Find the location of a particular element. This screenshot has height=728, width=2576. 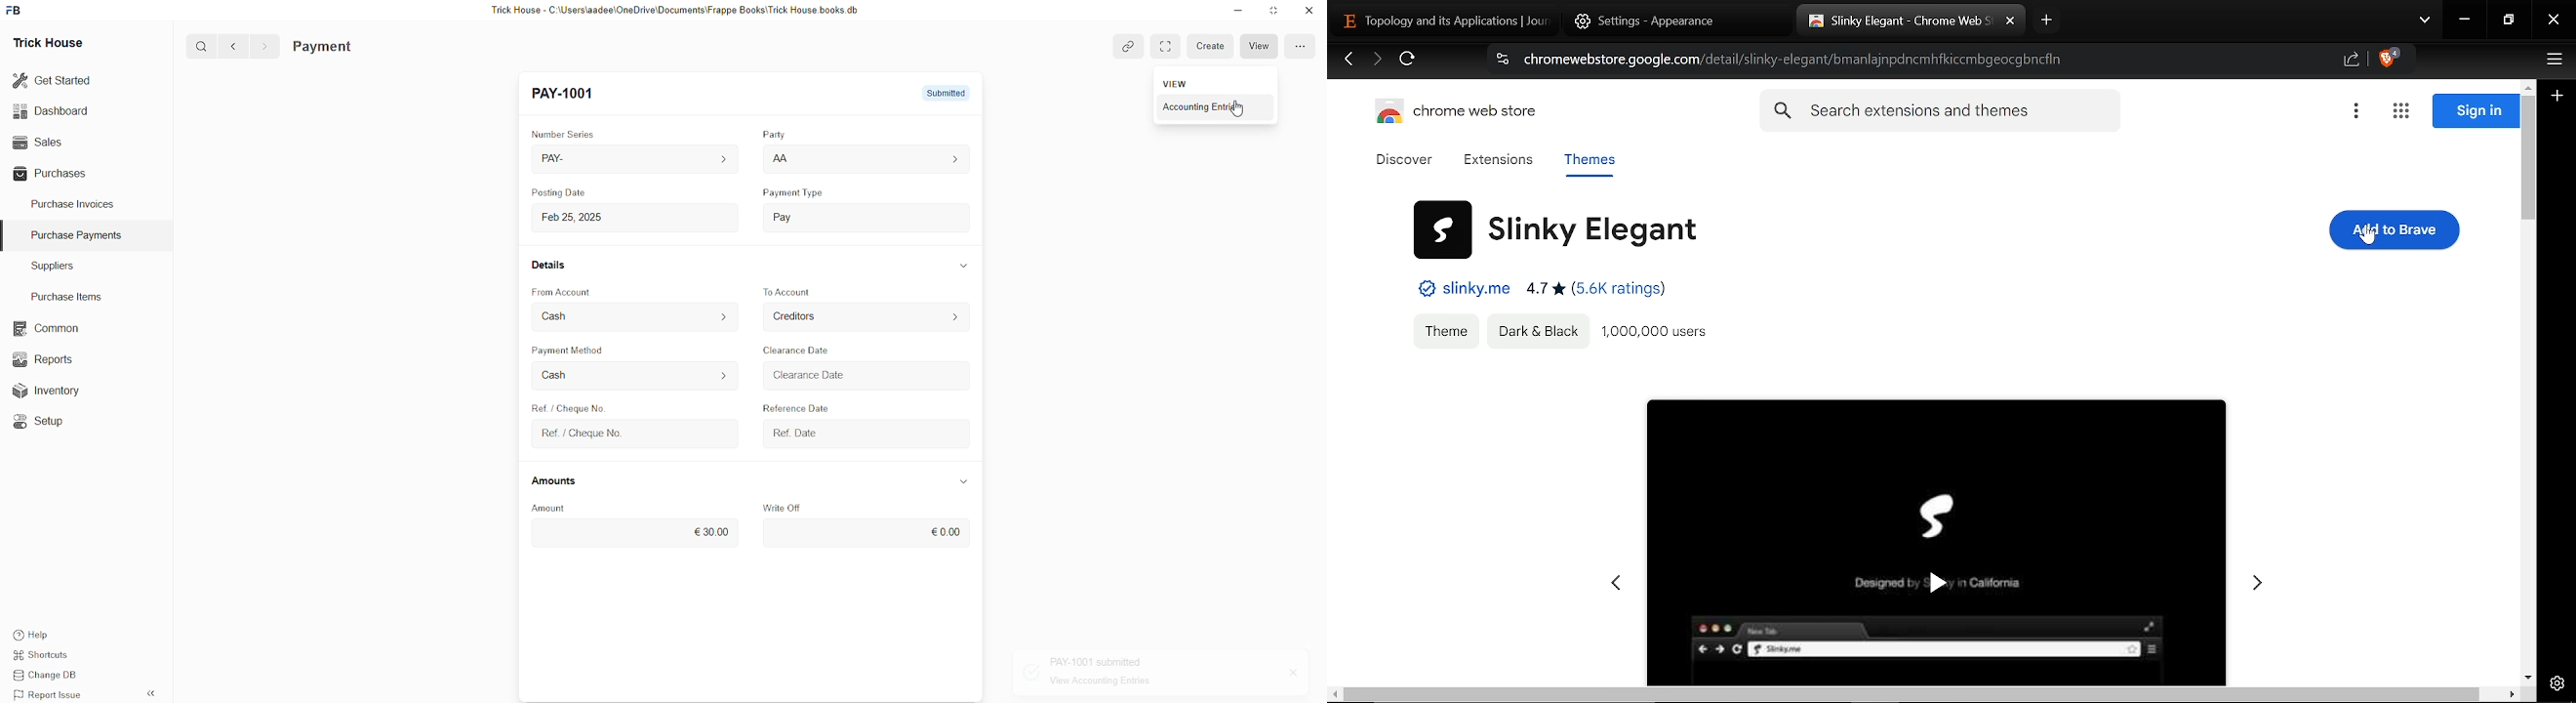

VIEW is located at coordinates (1178, 83).